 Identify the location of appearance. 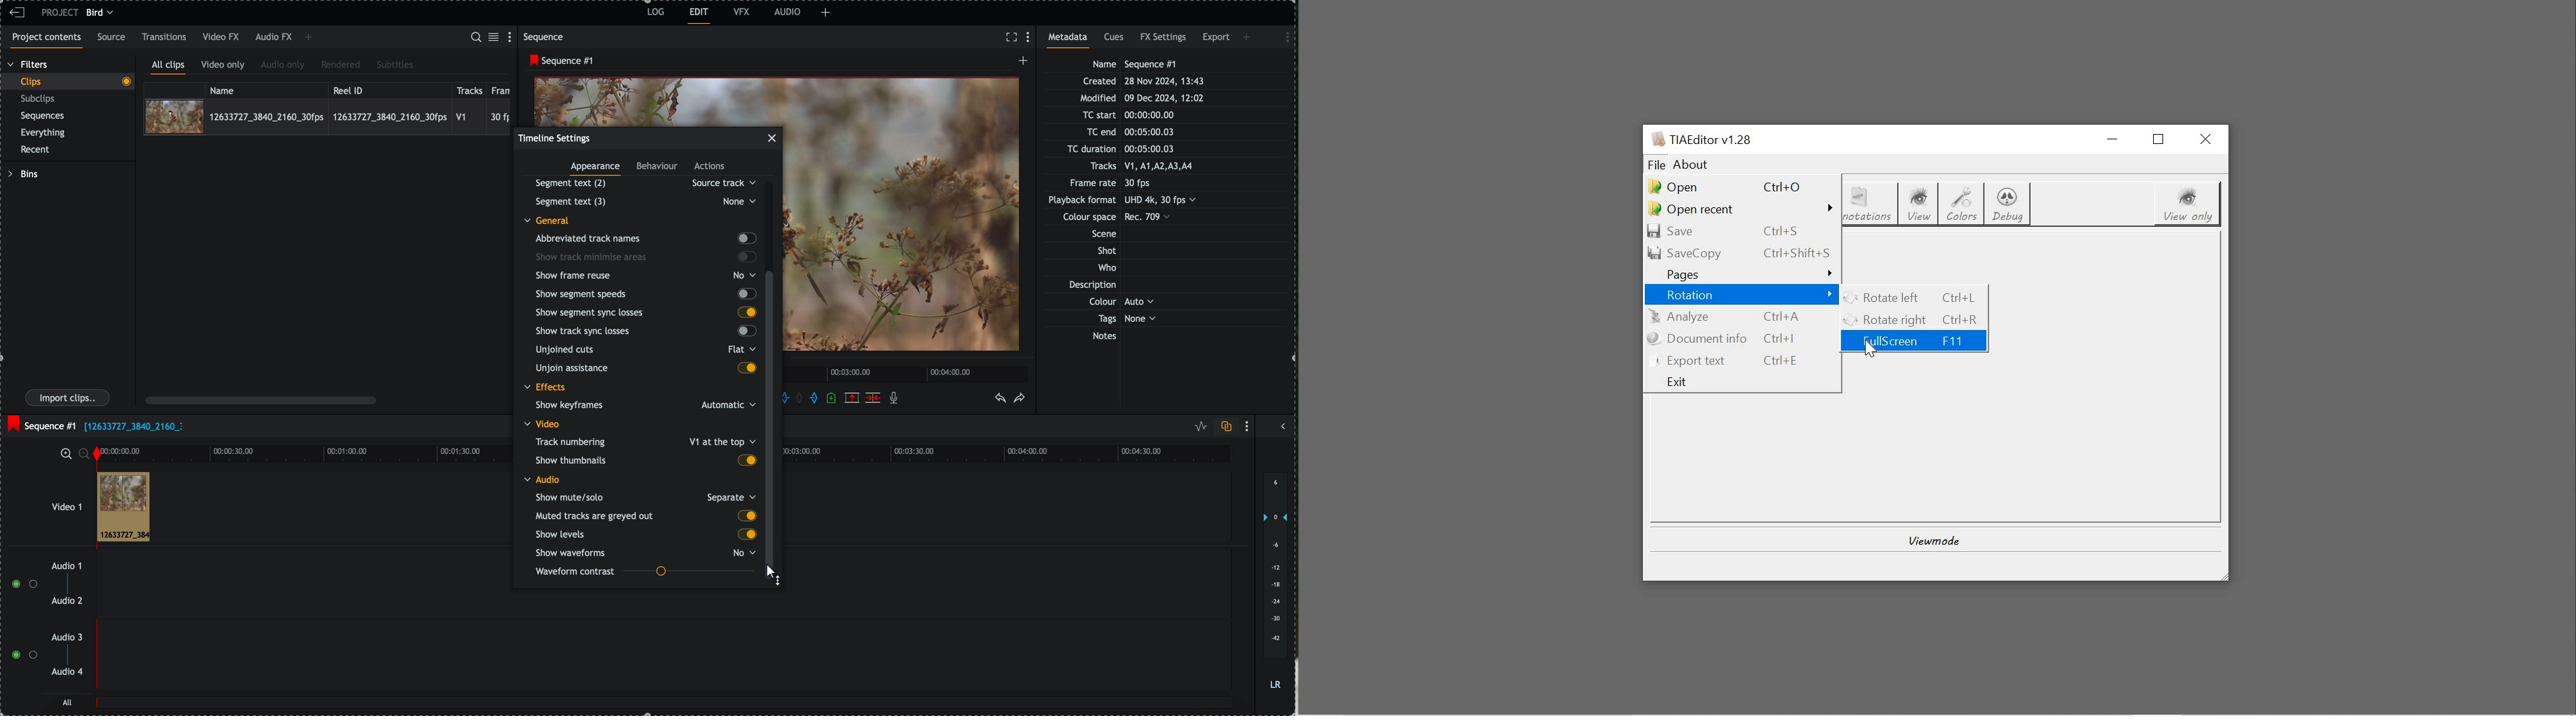
(597, 169).